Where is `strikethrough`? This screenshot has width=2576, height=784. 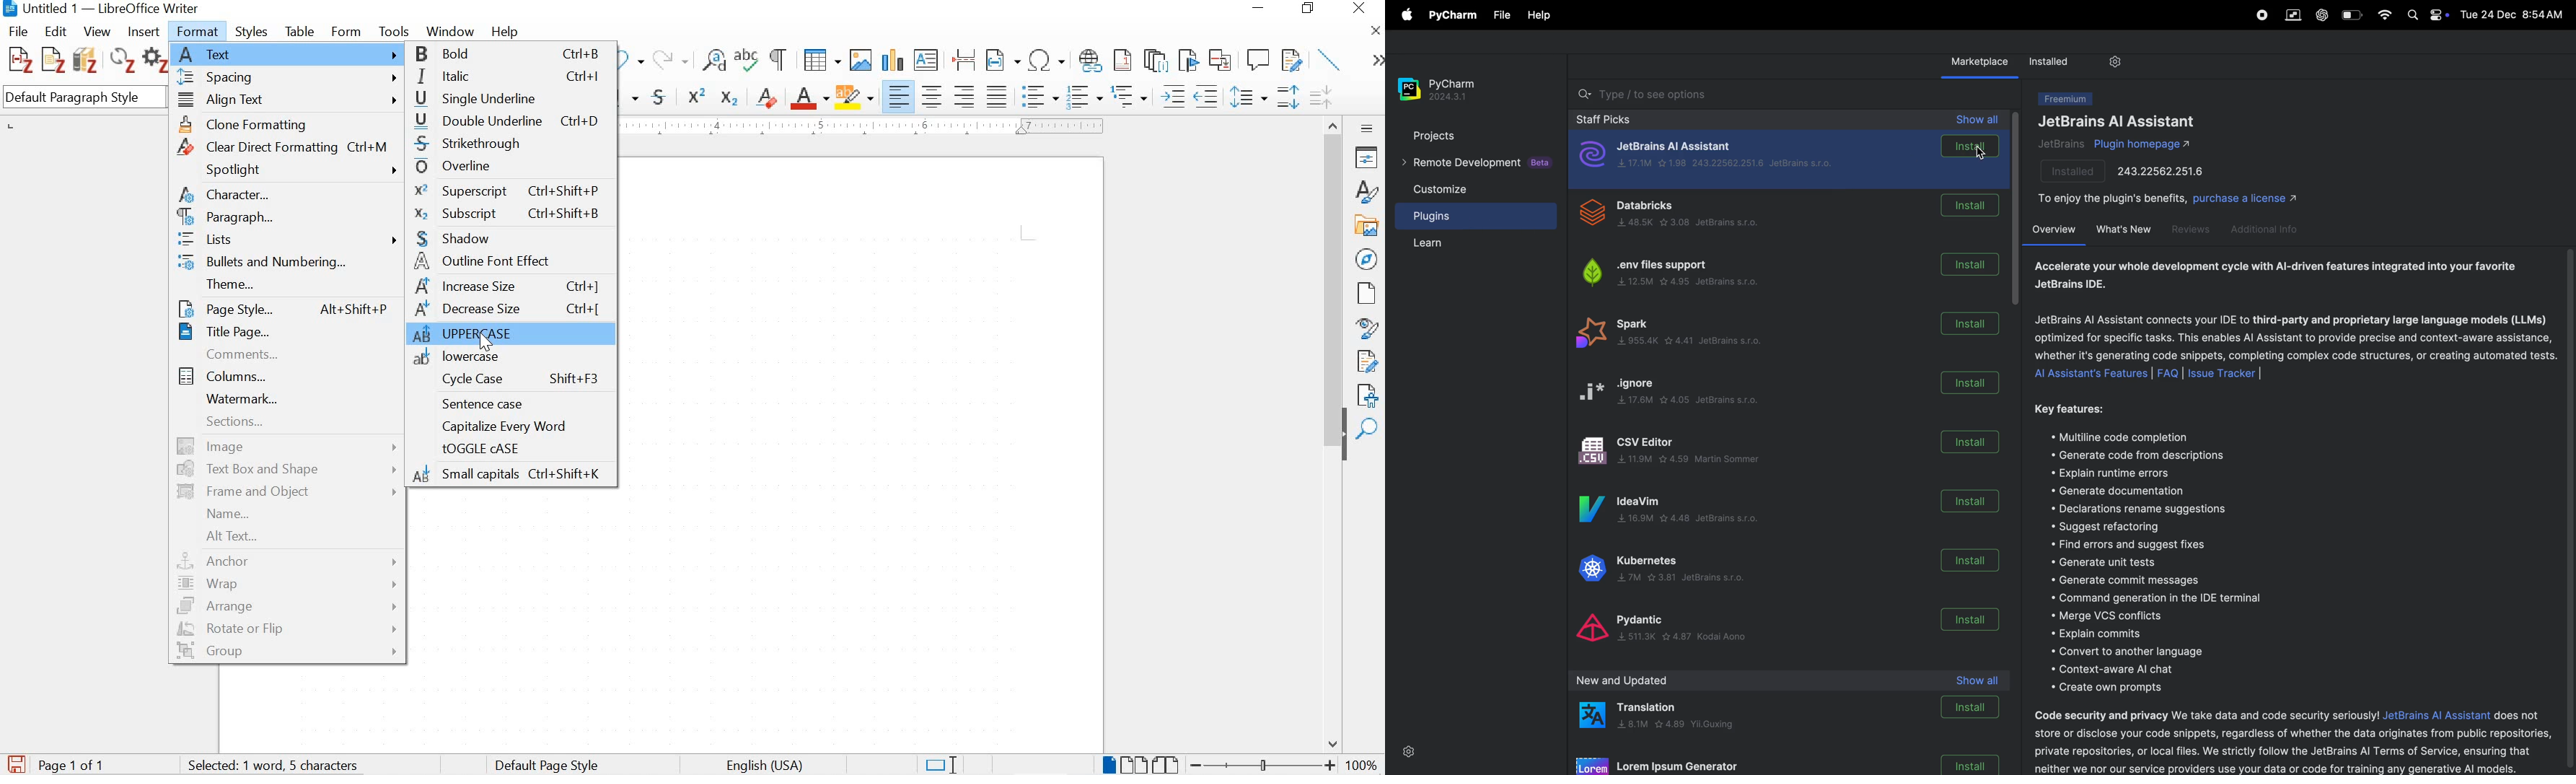
strikethrough is located at coordinates (662, 97).